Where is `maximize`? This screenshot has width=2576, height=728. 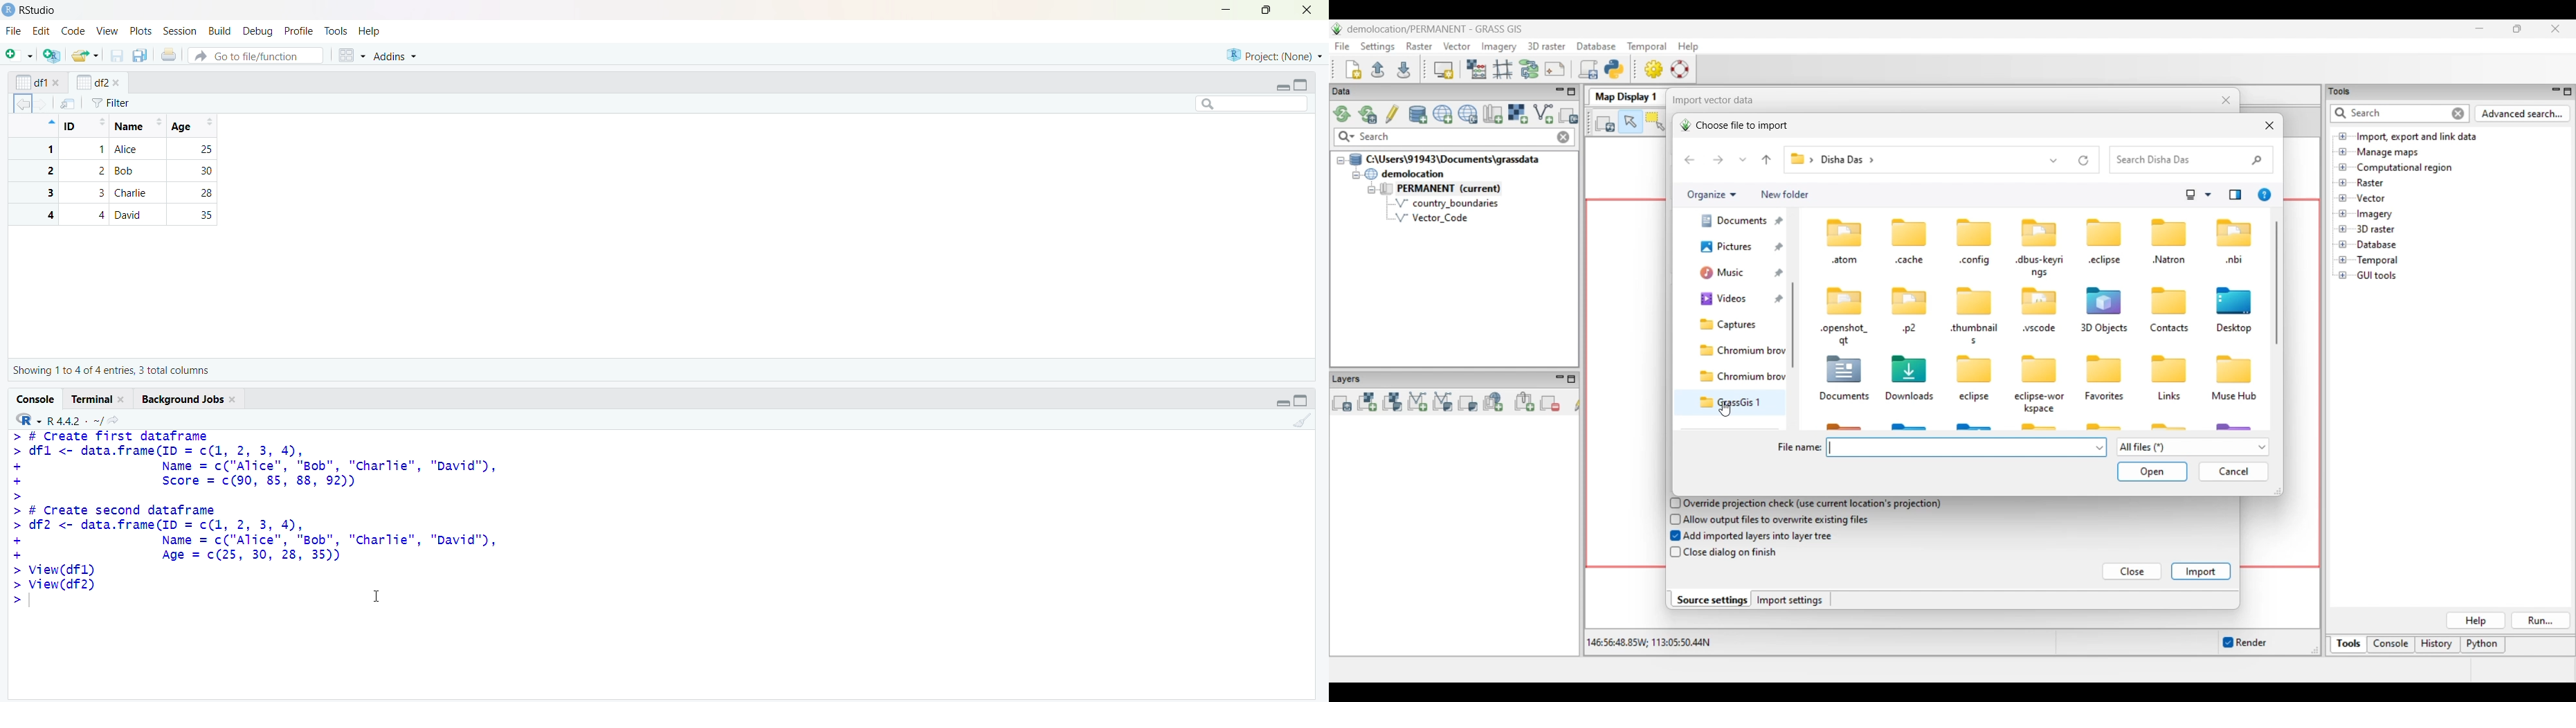
maximize is located at coordinates (1268, 10).